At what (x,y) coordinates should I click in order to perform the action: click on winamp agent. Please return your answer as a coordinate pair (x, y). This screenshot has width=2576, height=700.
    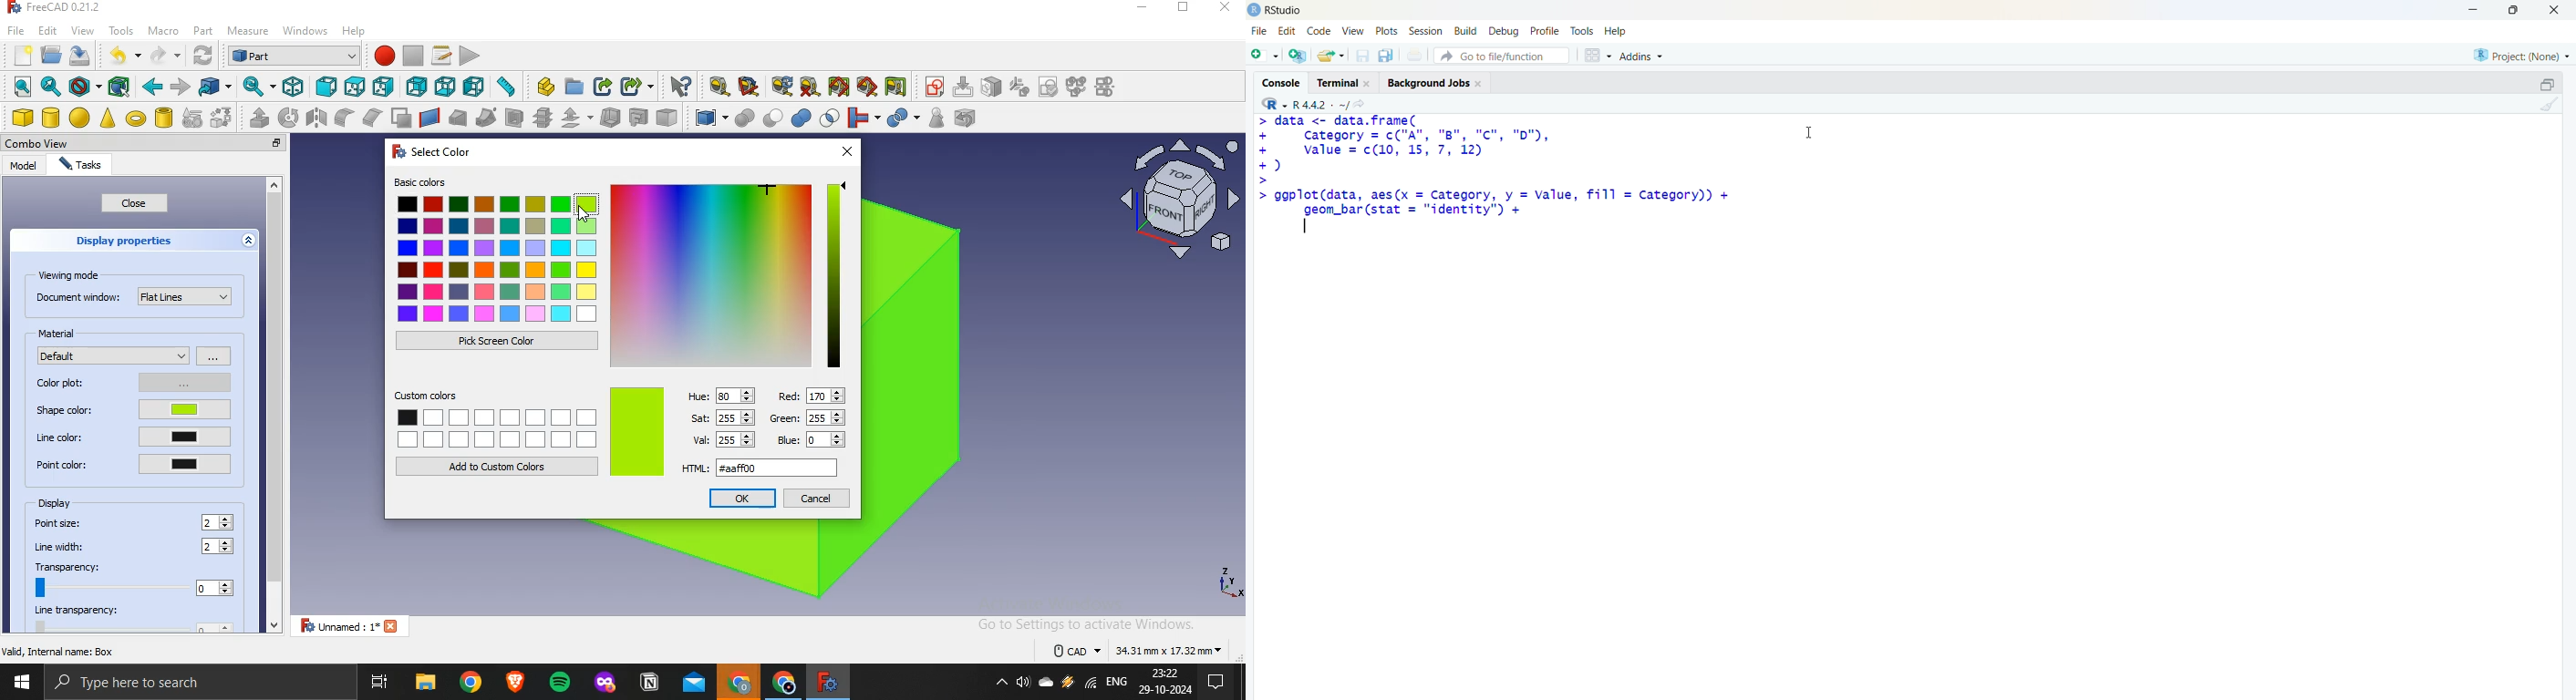
    Looking at the image, I should click on (1068, 683).